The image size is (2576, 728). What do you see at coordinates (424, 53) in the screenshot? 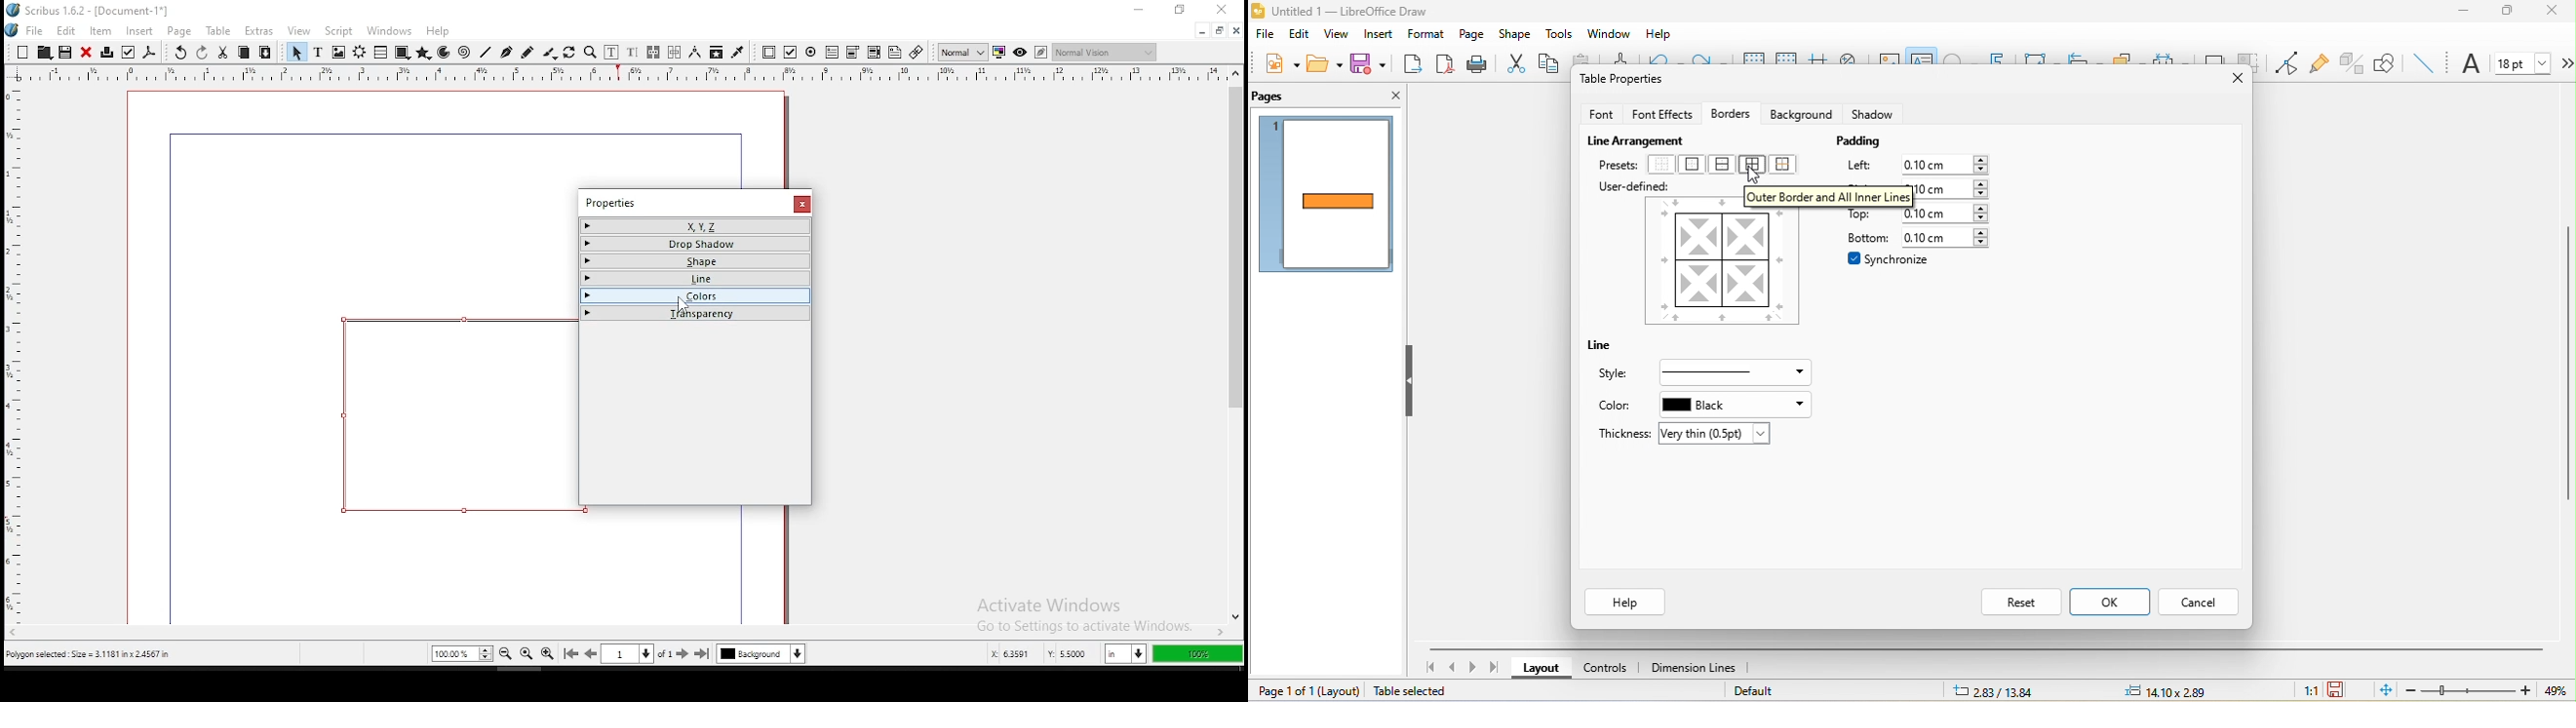
I see `polygon` at bounding box center [424, 53].